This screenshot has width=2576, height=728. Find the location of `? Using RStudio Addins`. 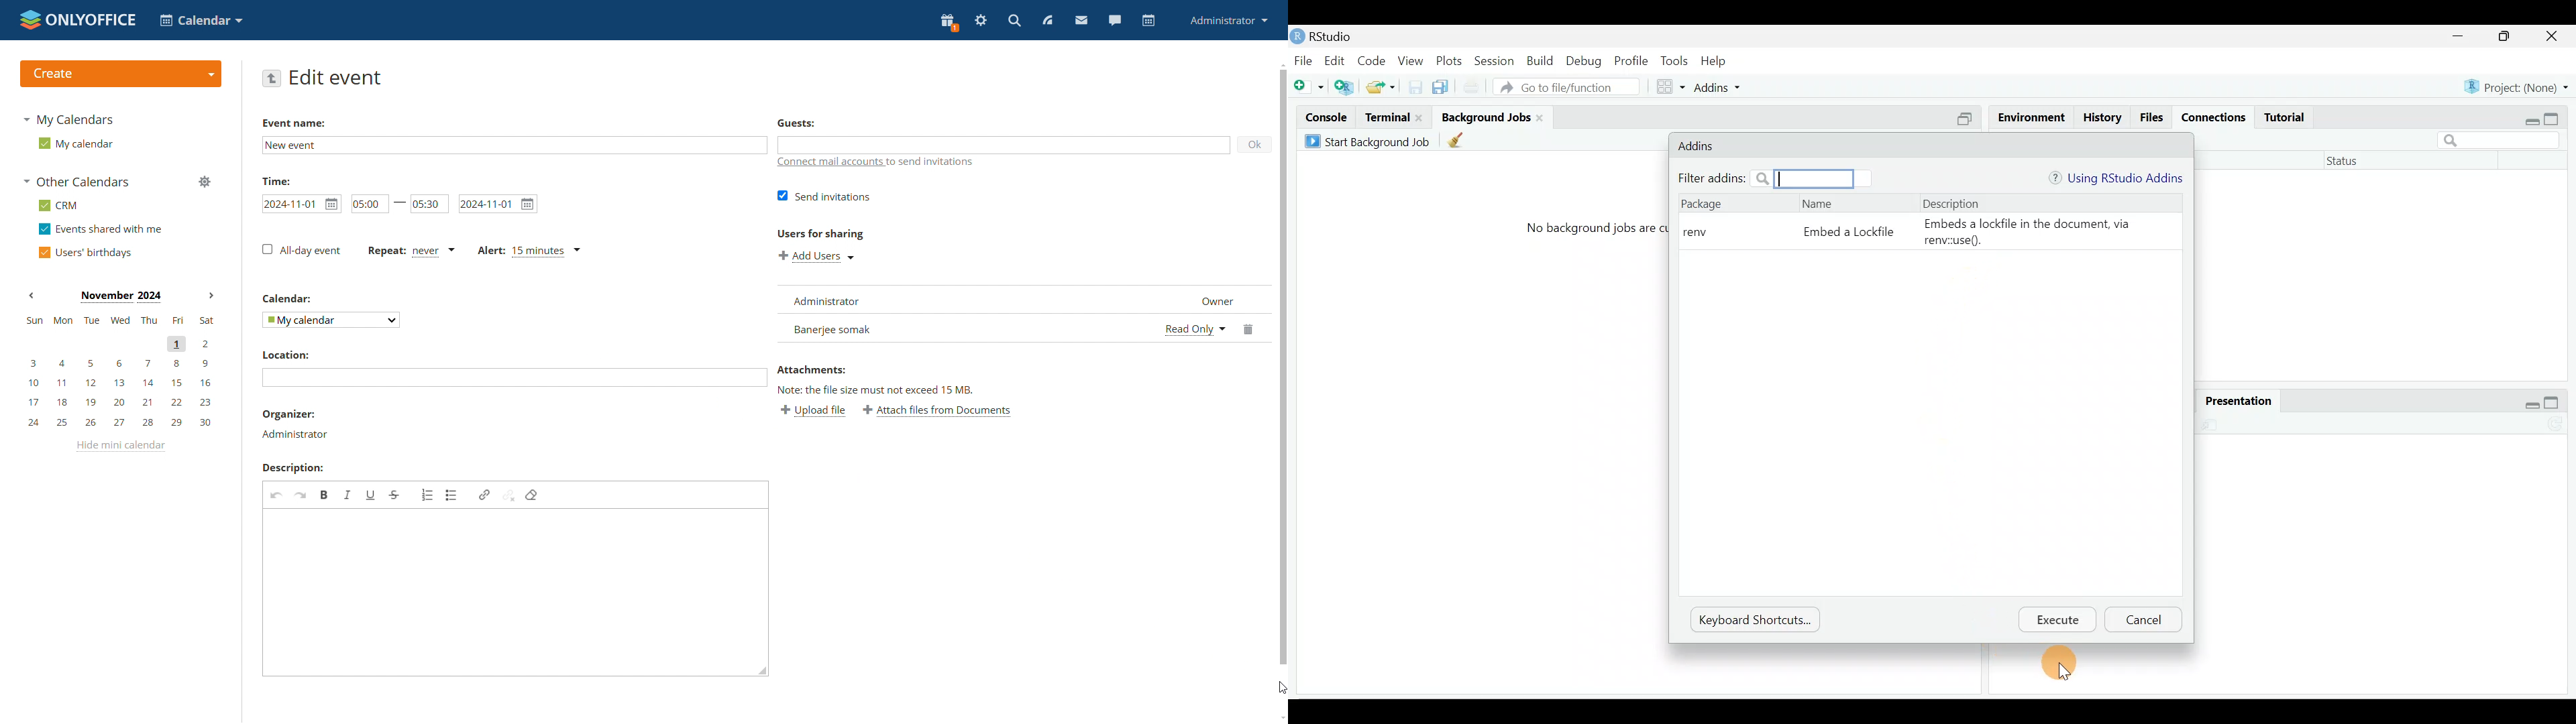

? Using RStudio Addins is located at coordinates (2116, 178).